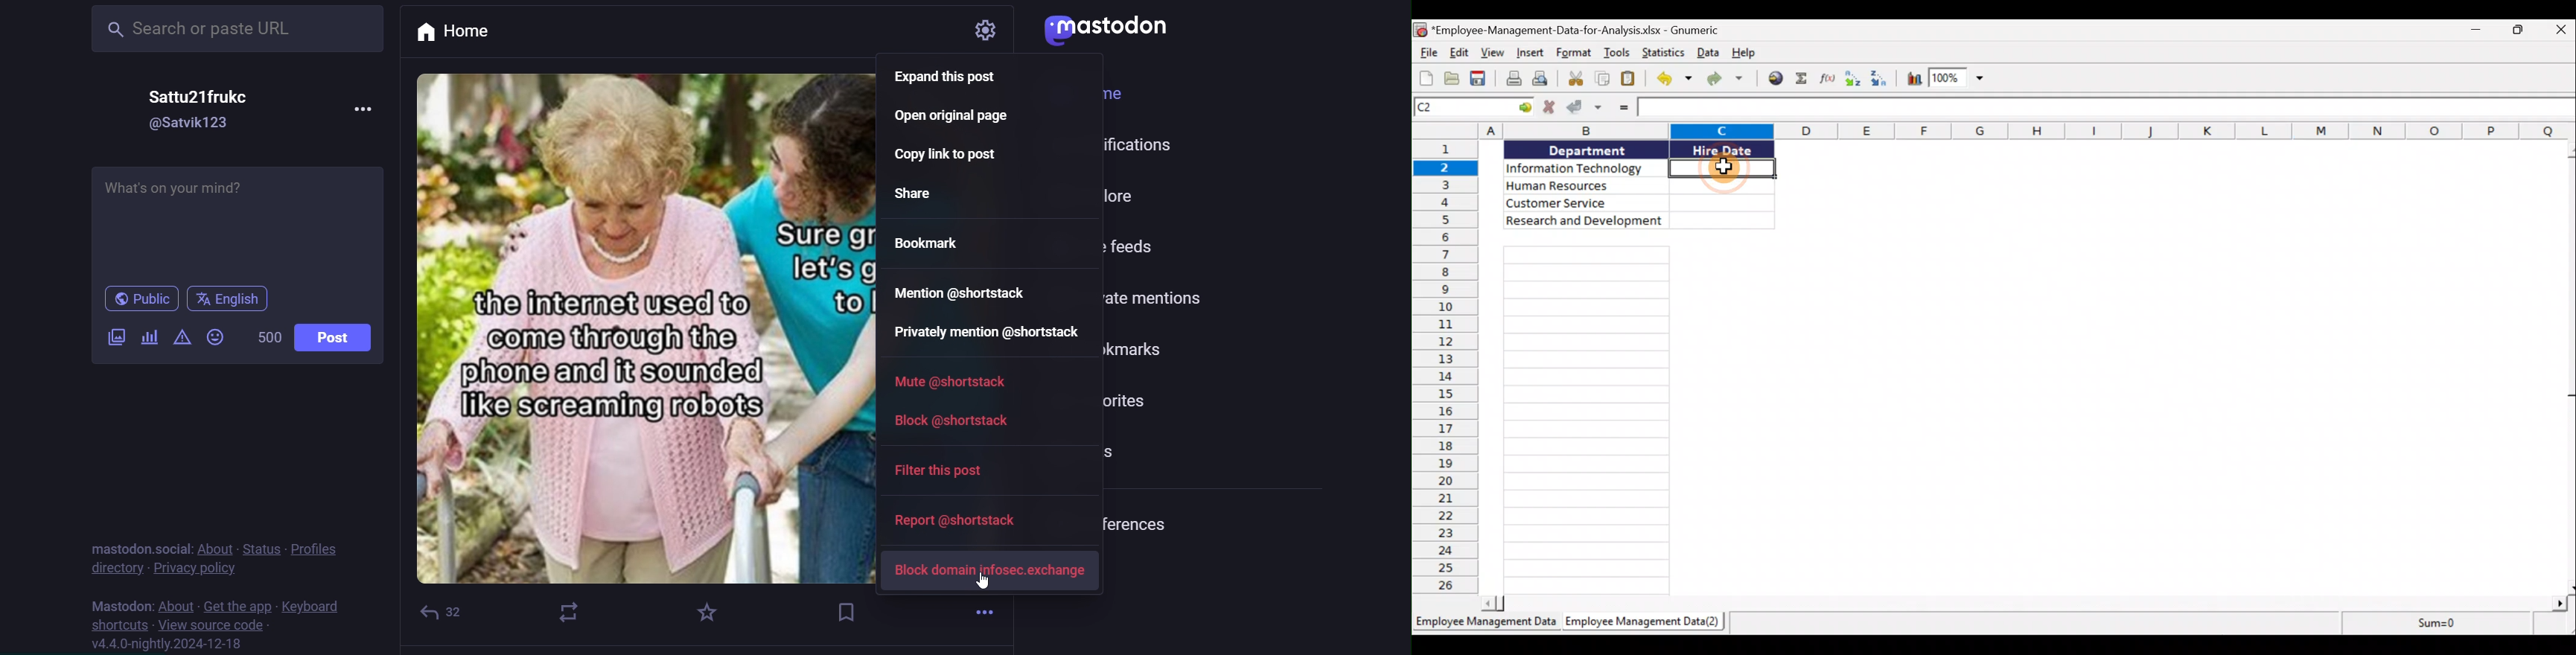 The height and width of the screenshot is (672, 2576). I want to click on Cut selection, so click(1575, 80).